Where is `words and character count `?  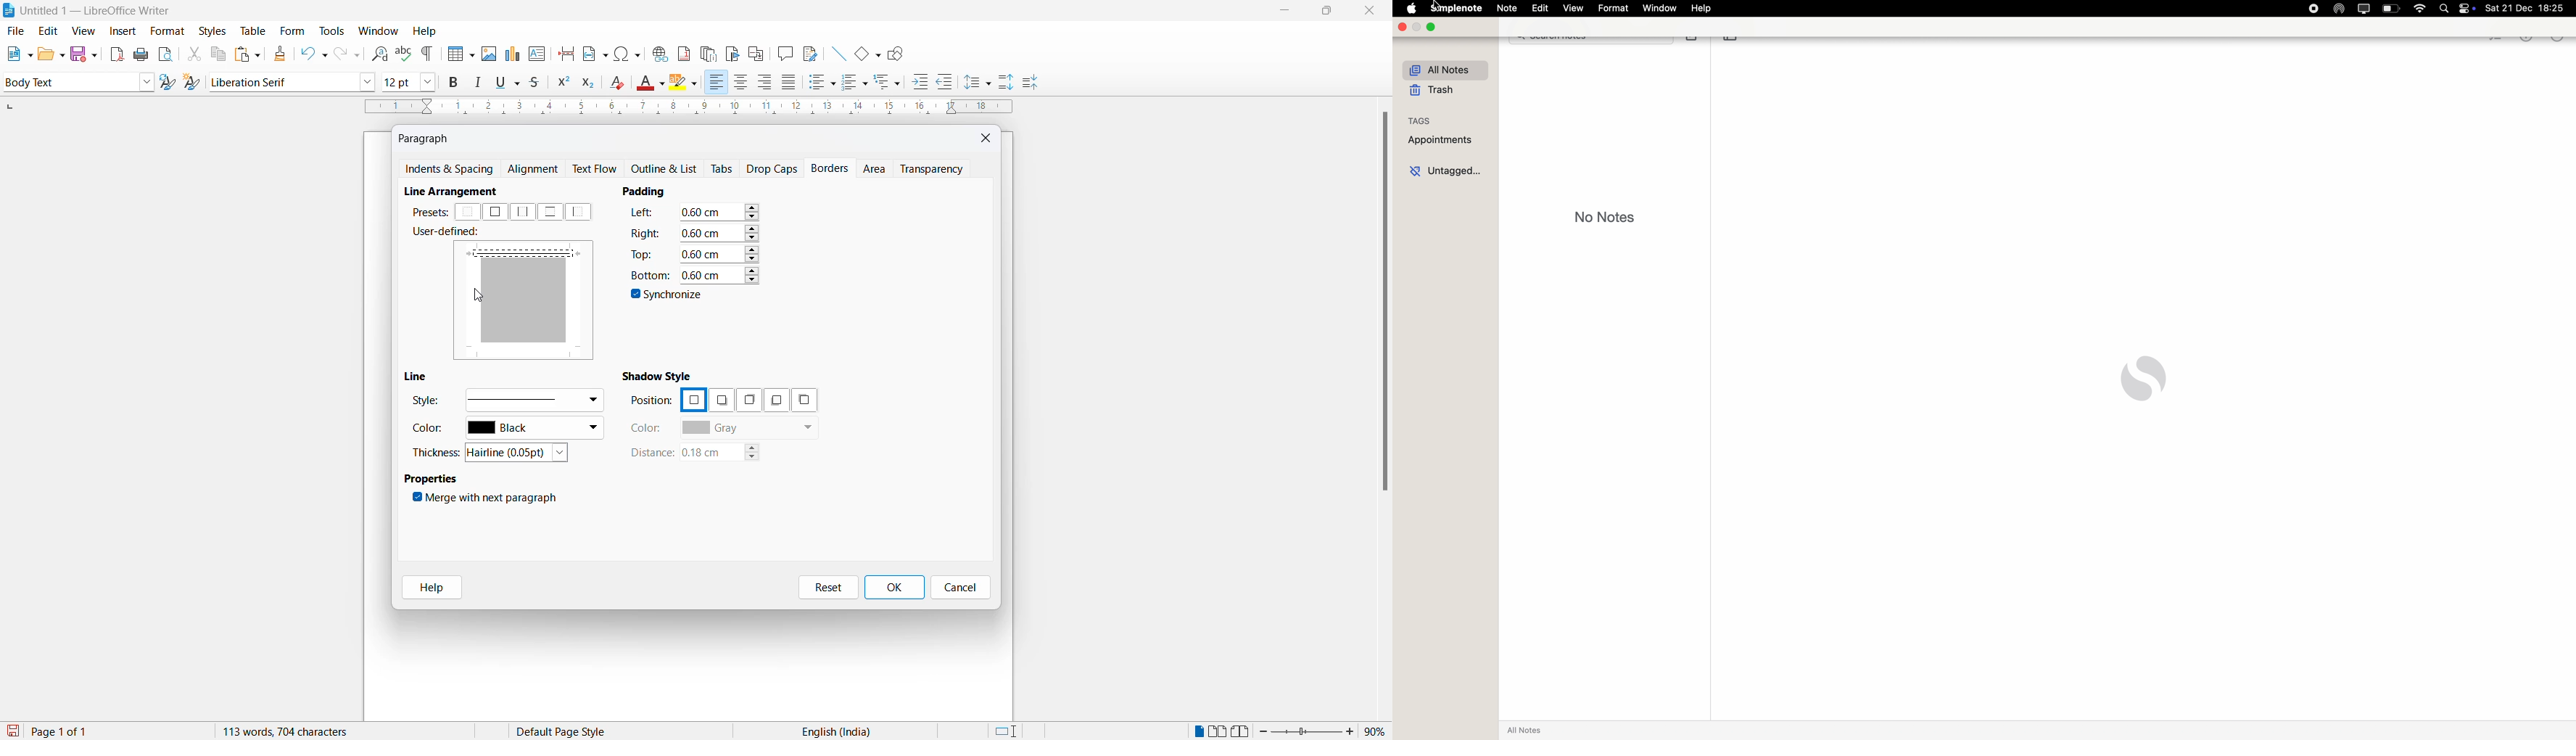 words and character count  is located at coordinates (300, 731).